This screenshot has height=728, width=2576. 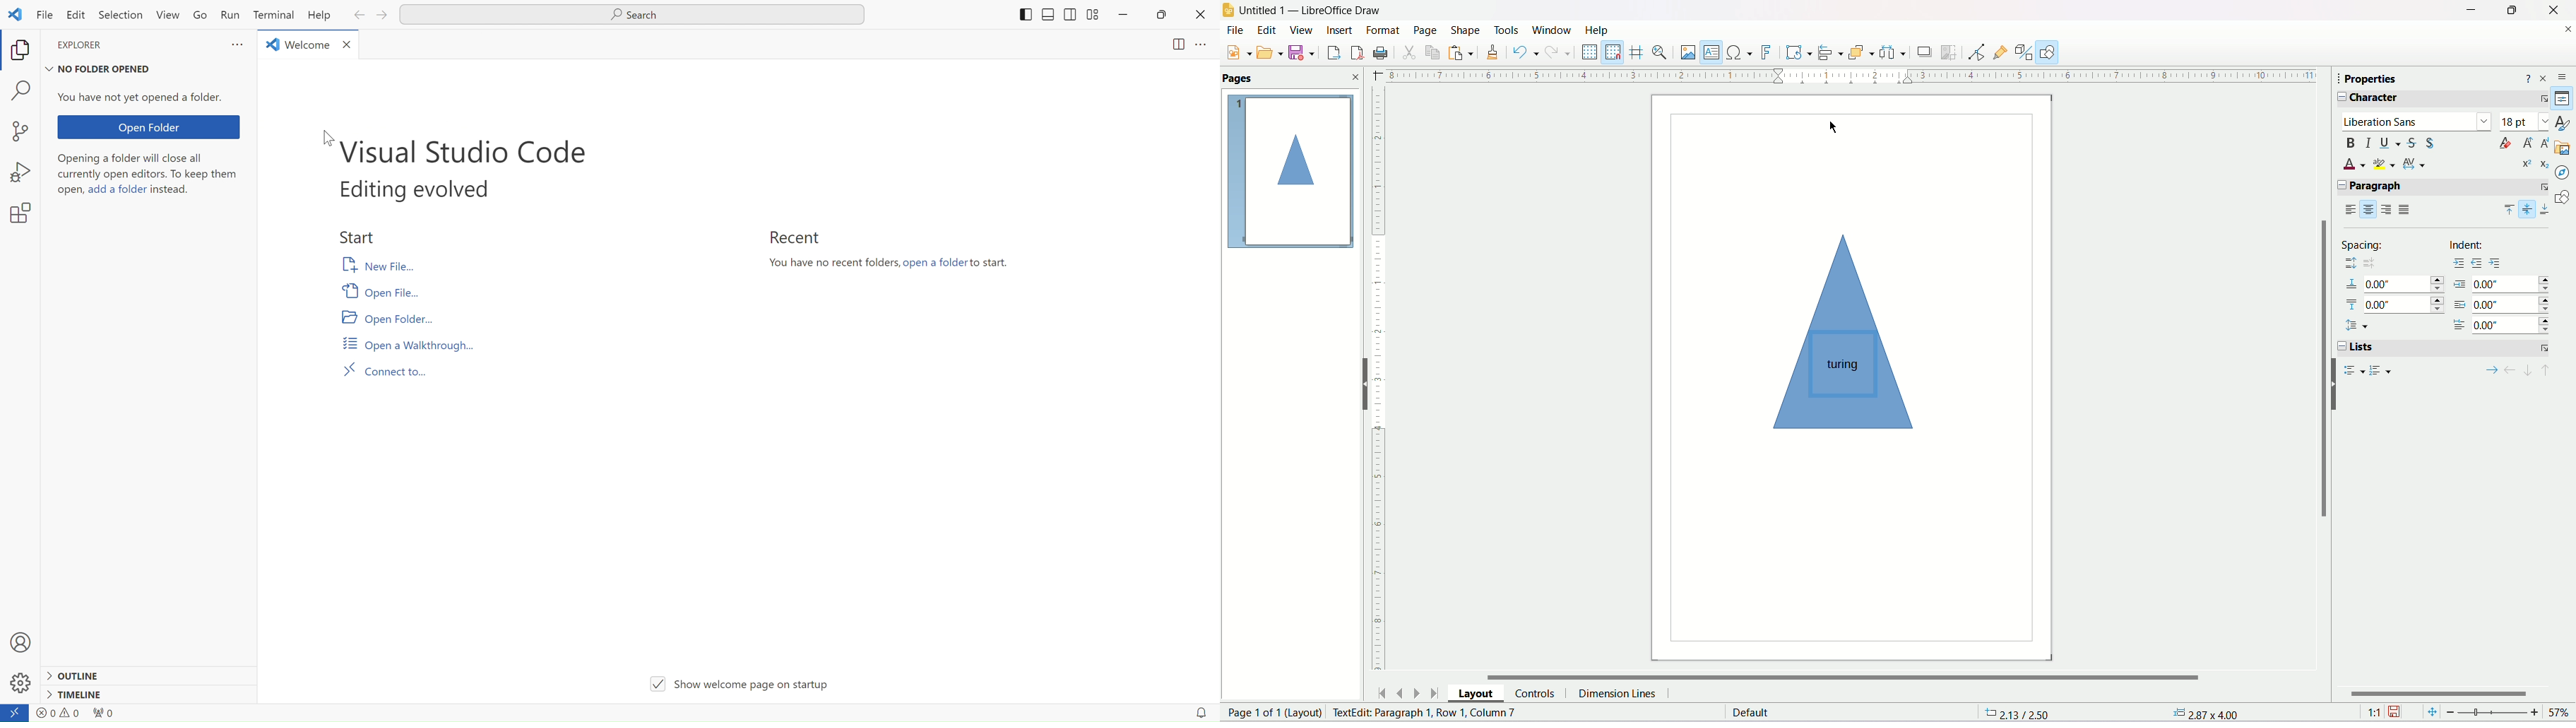 What do you see at coordinates (2547, 77) in the screenshot?
I see `Close sidebar` at bounding box center [2547, 77].